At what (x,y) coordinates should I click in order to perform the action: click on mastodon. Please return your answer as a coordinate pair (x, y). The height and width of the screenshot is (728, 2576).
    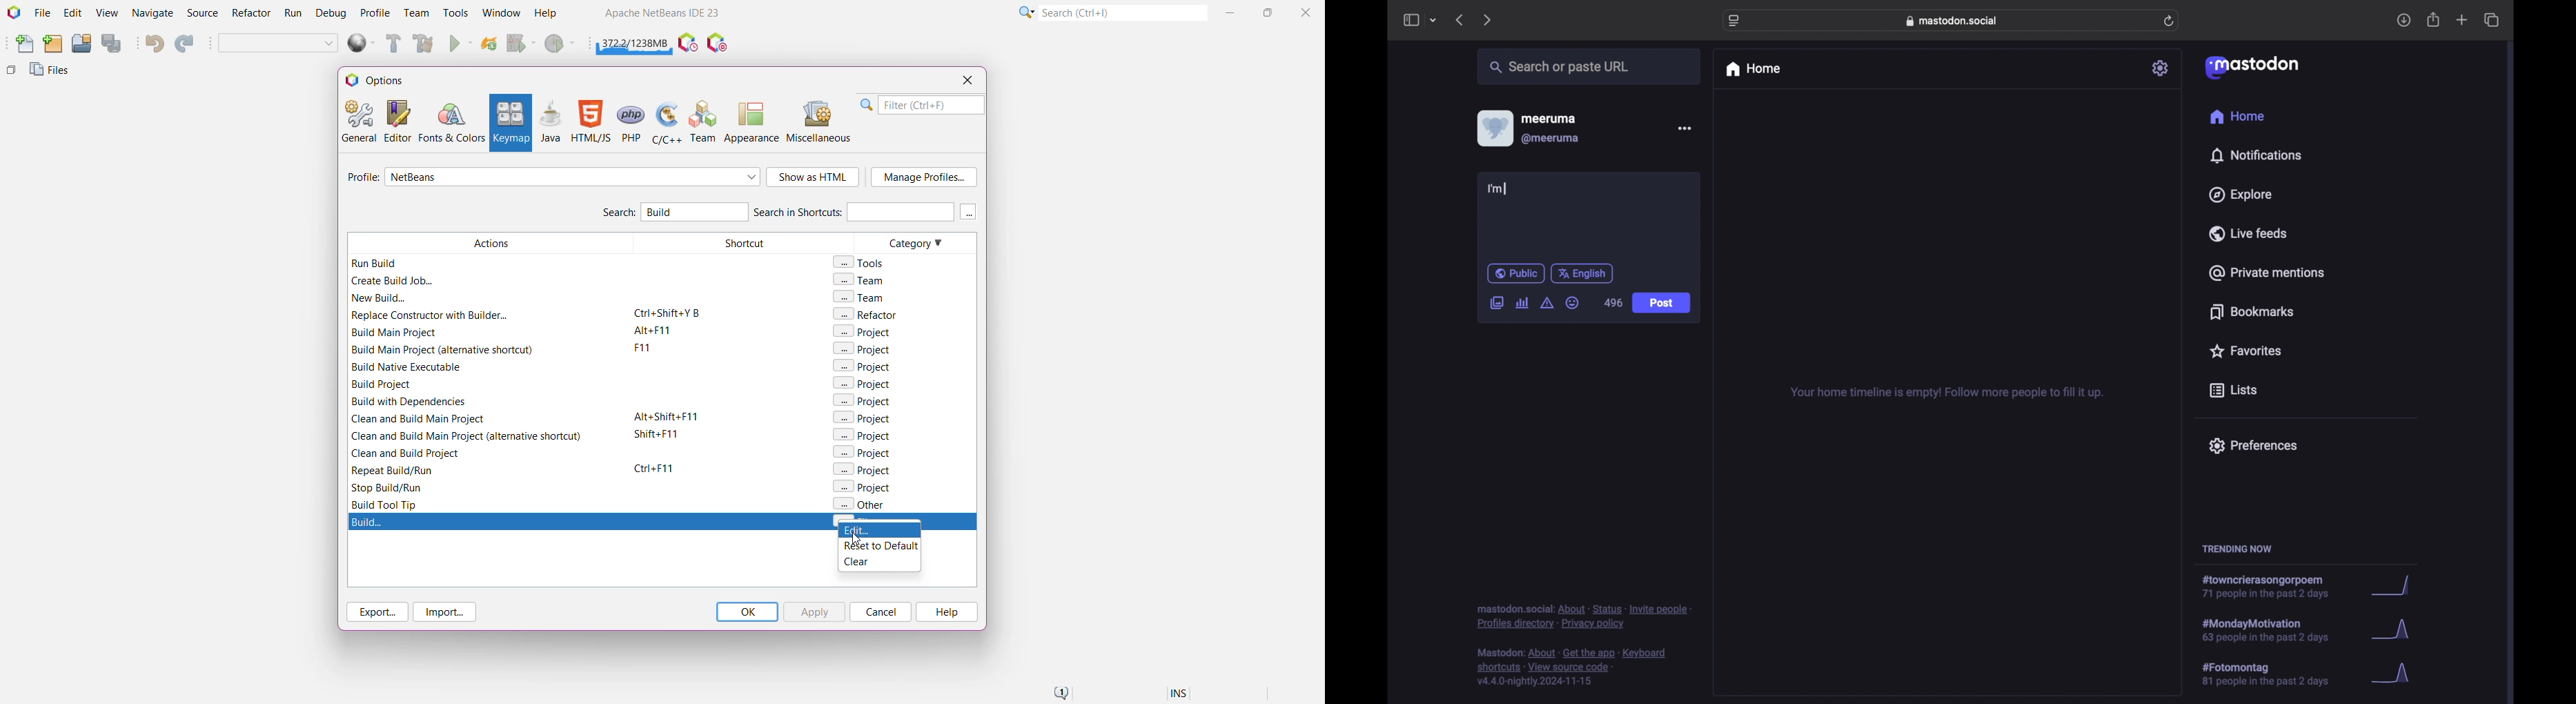
    Looking at the image, I should click on (2252, 68).